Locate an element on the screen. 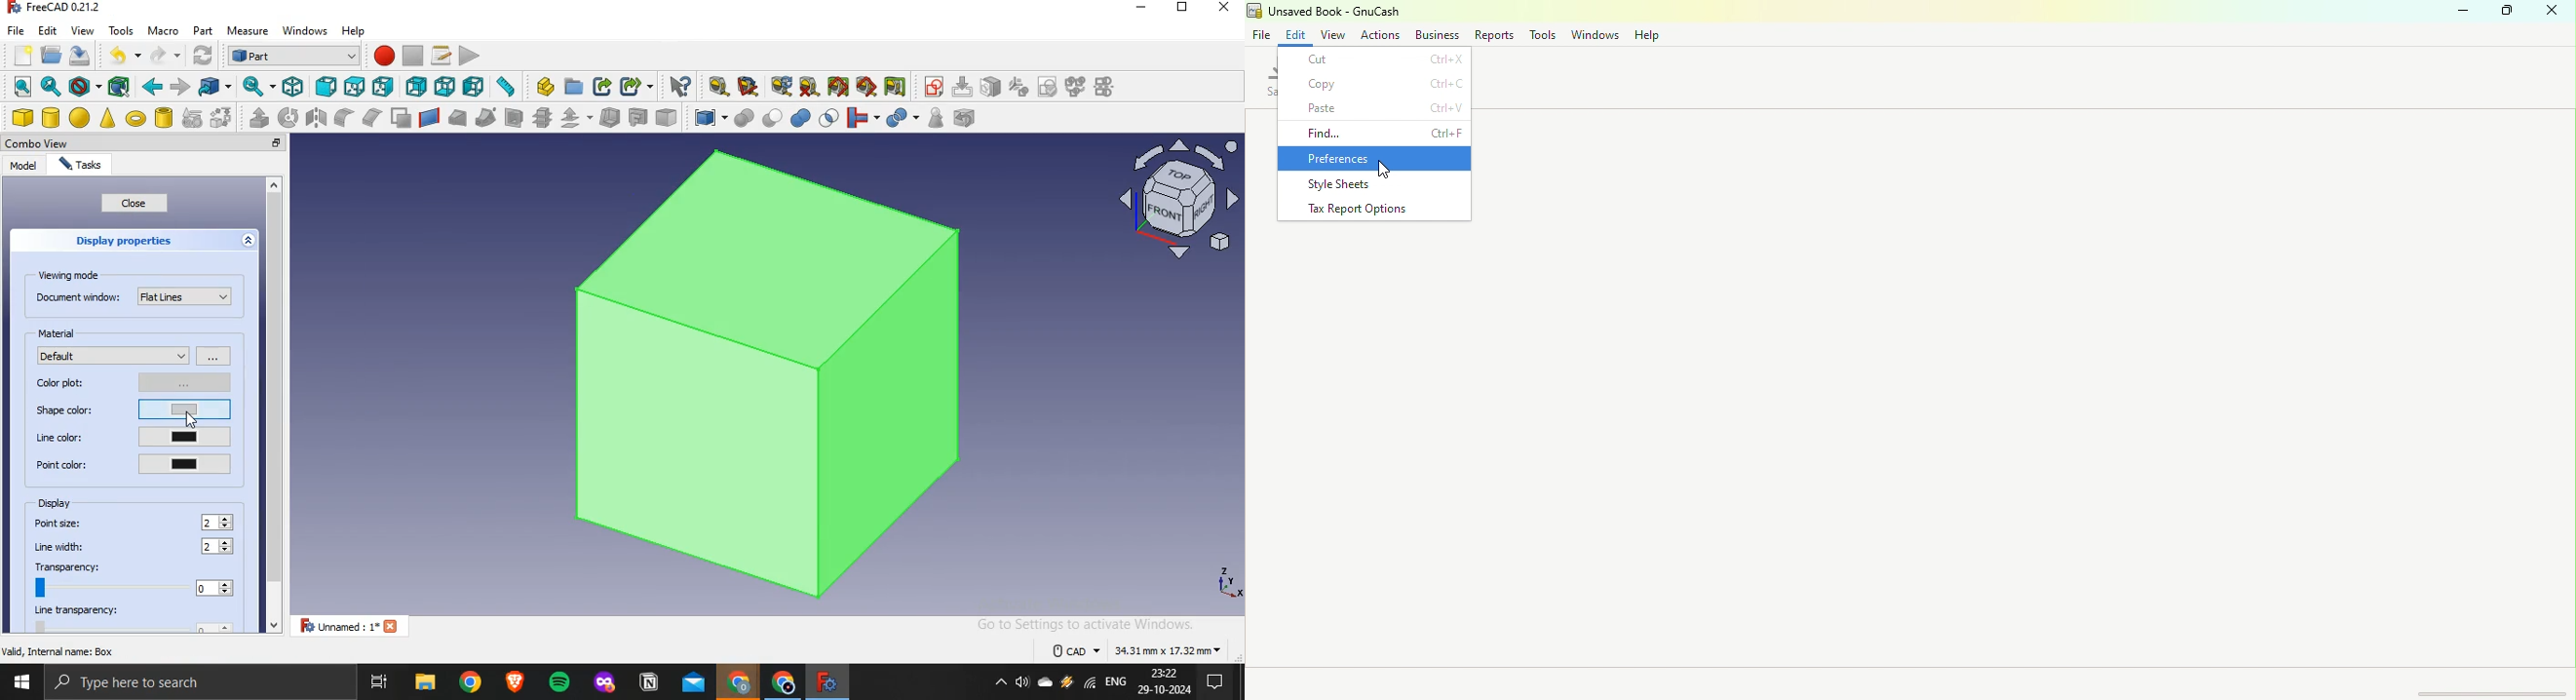 This screenshot has width=2576, height=700. Find is located at coordinates (1374, 133).